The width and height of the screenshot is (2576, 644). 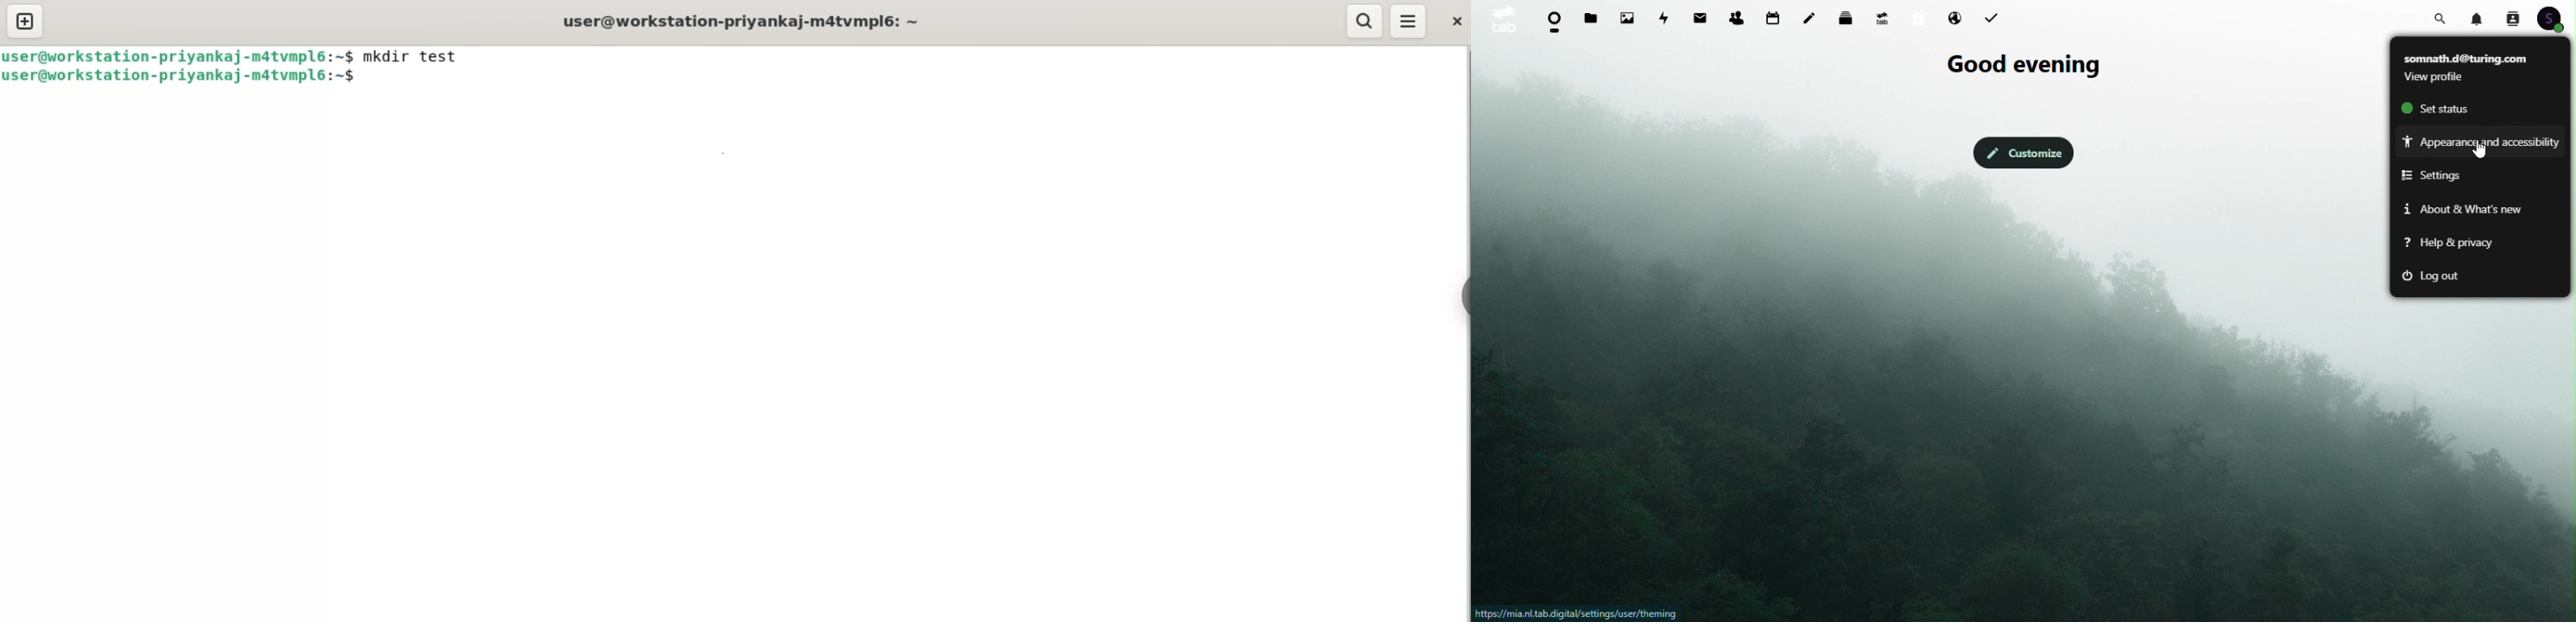 I want to click on Notifications, so click(x=2479, y=17).